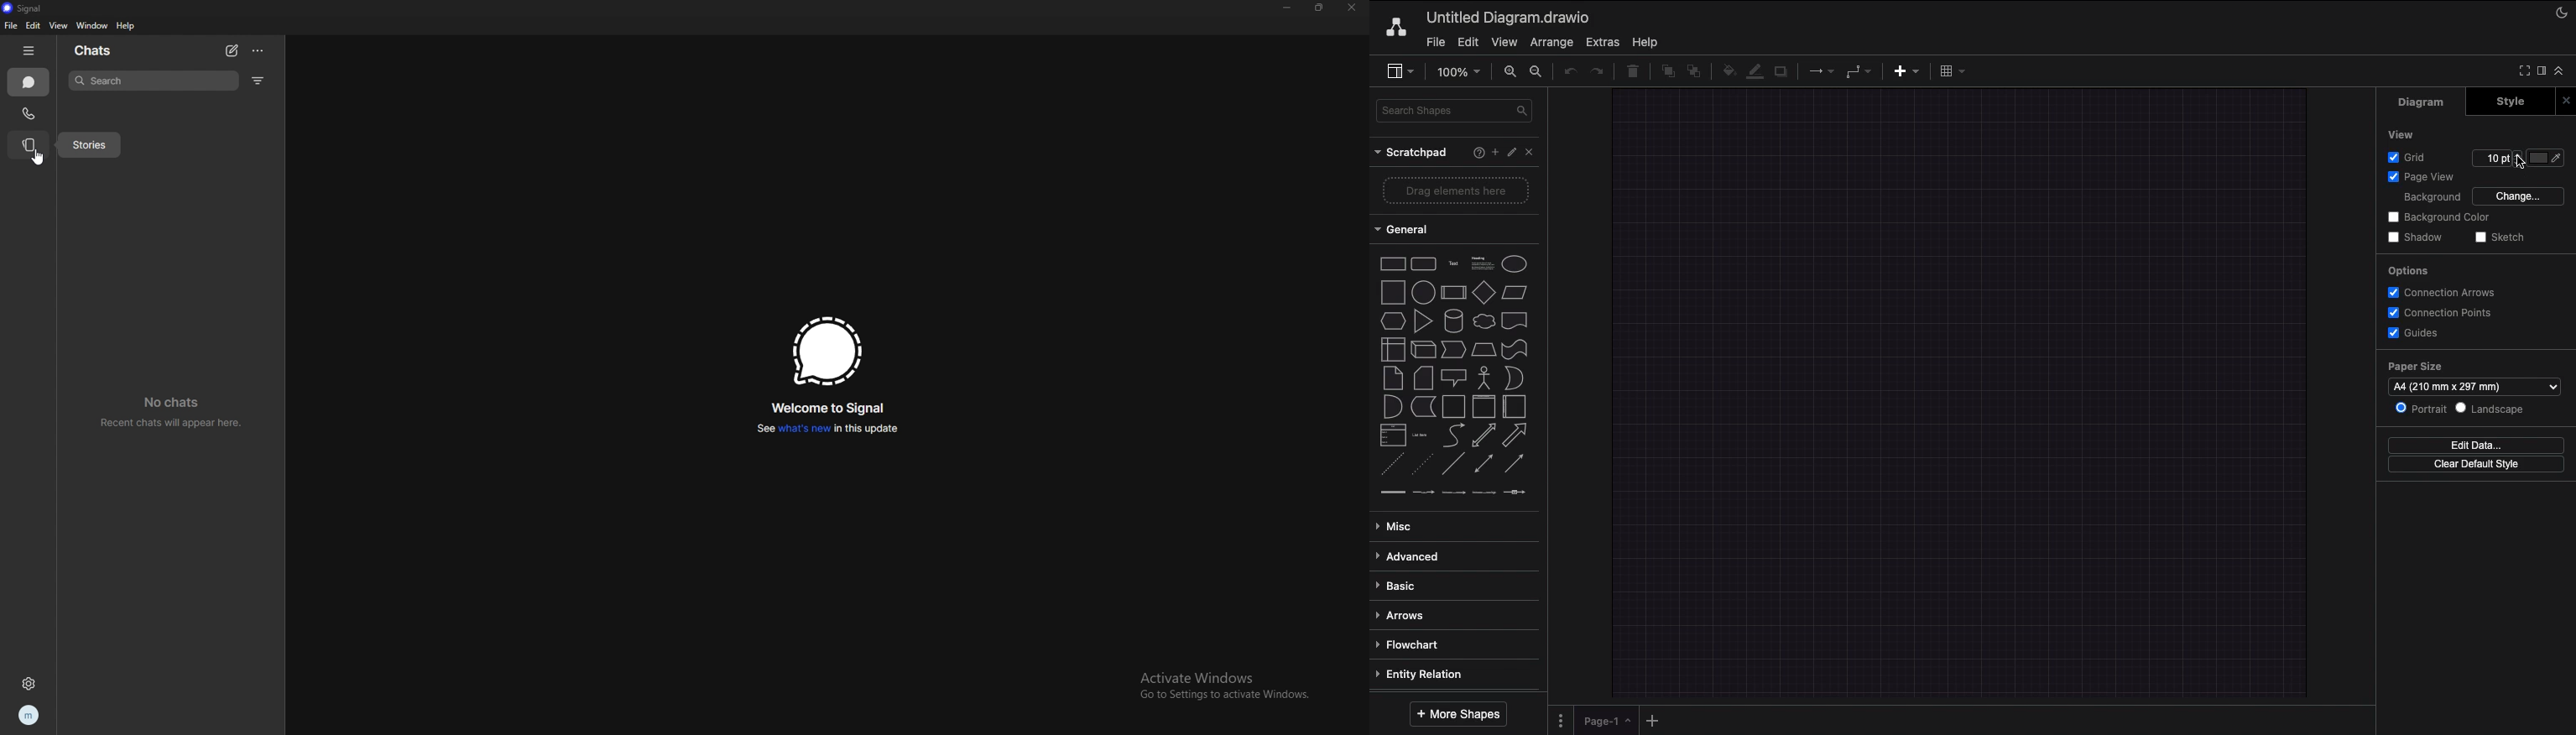  I want to click on Insert, so click(1906, 72).